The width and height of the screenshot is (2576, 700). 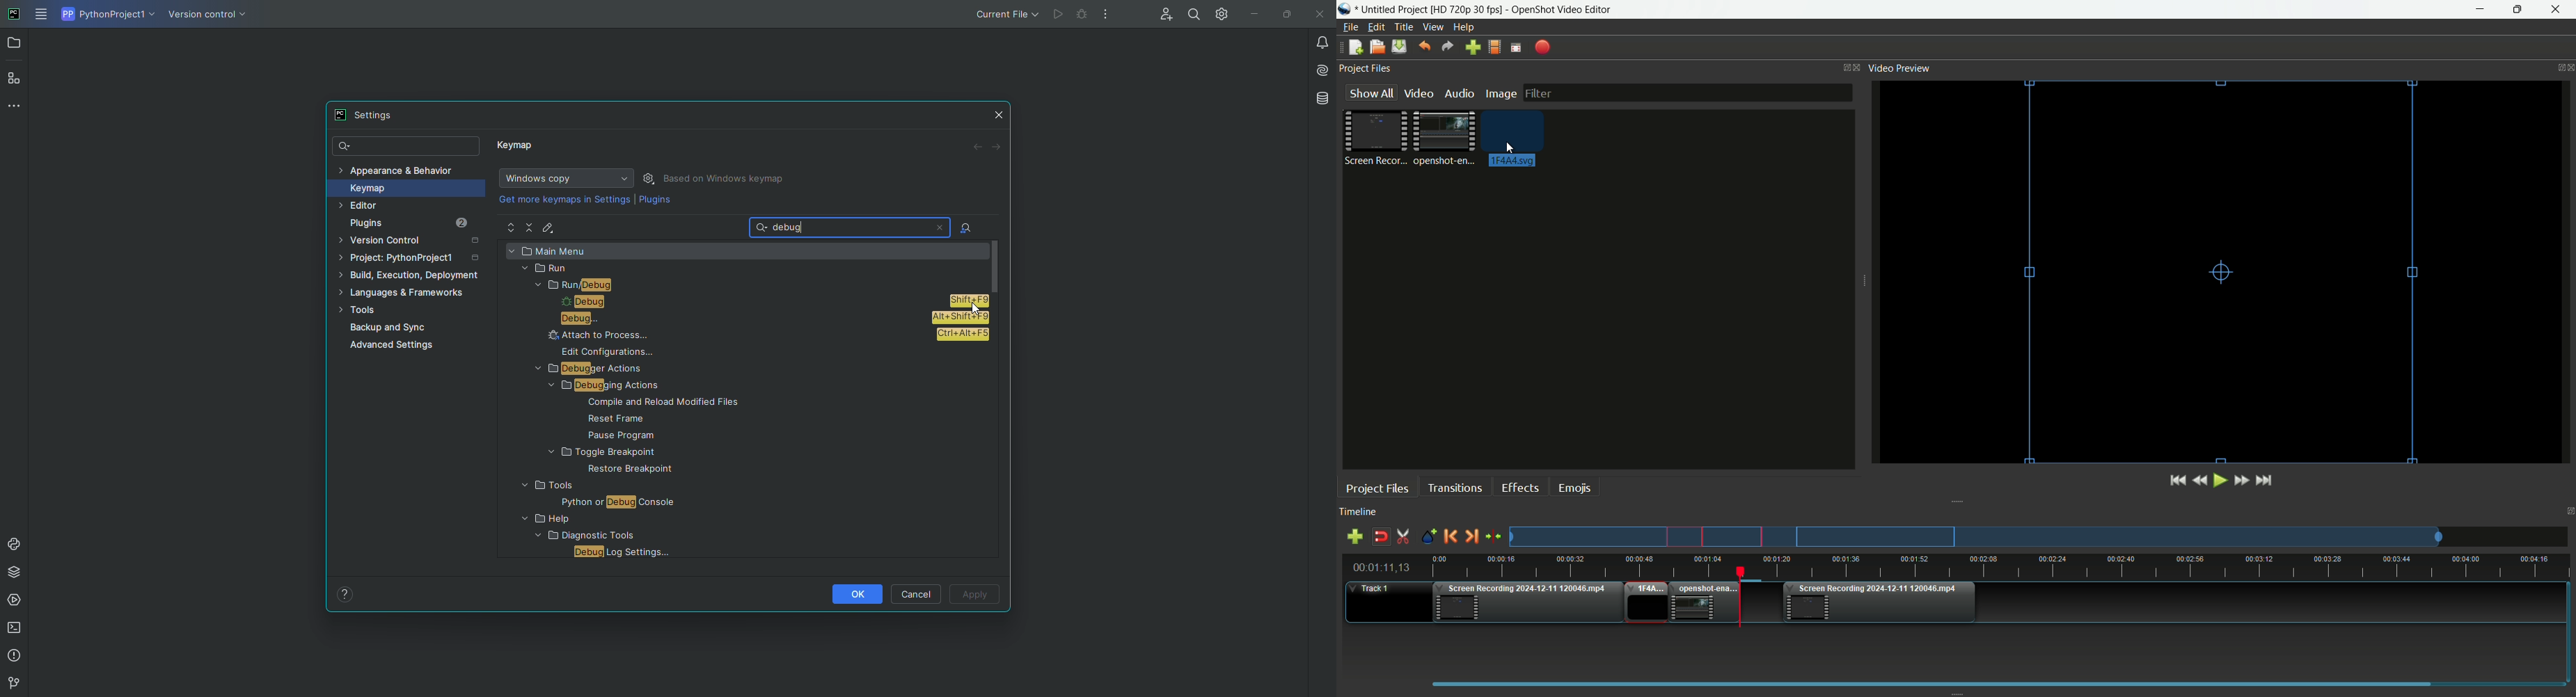 I want to click on Enable razor, so click(x=1404, y=537).